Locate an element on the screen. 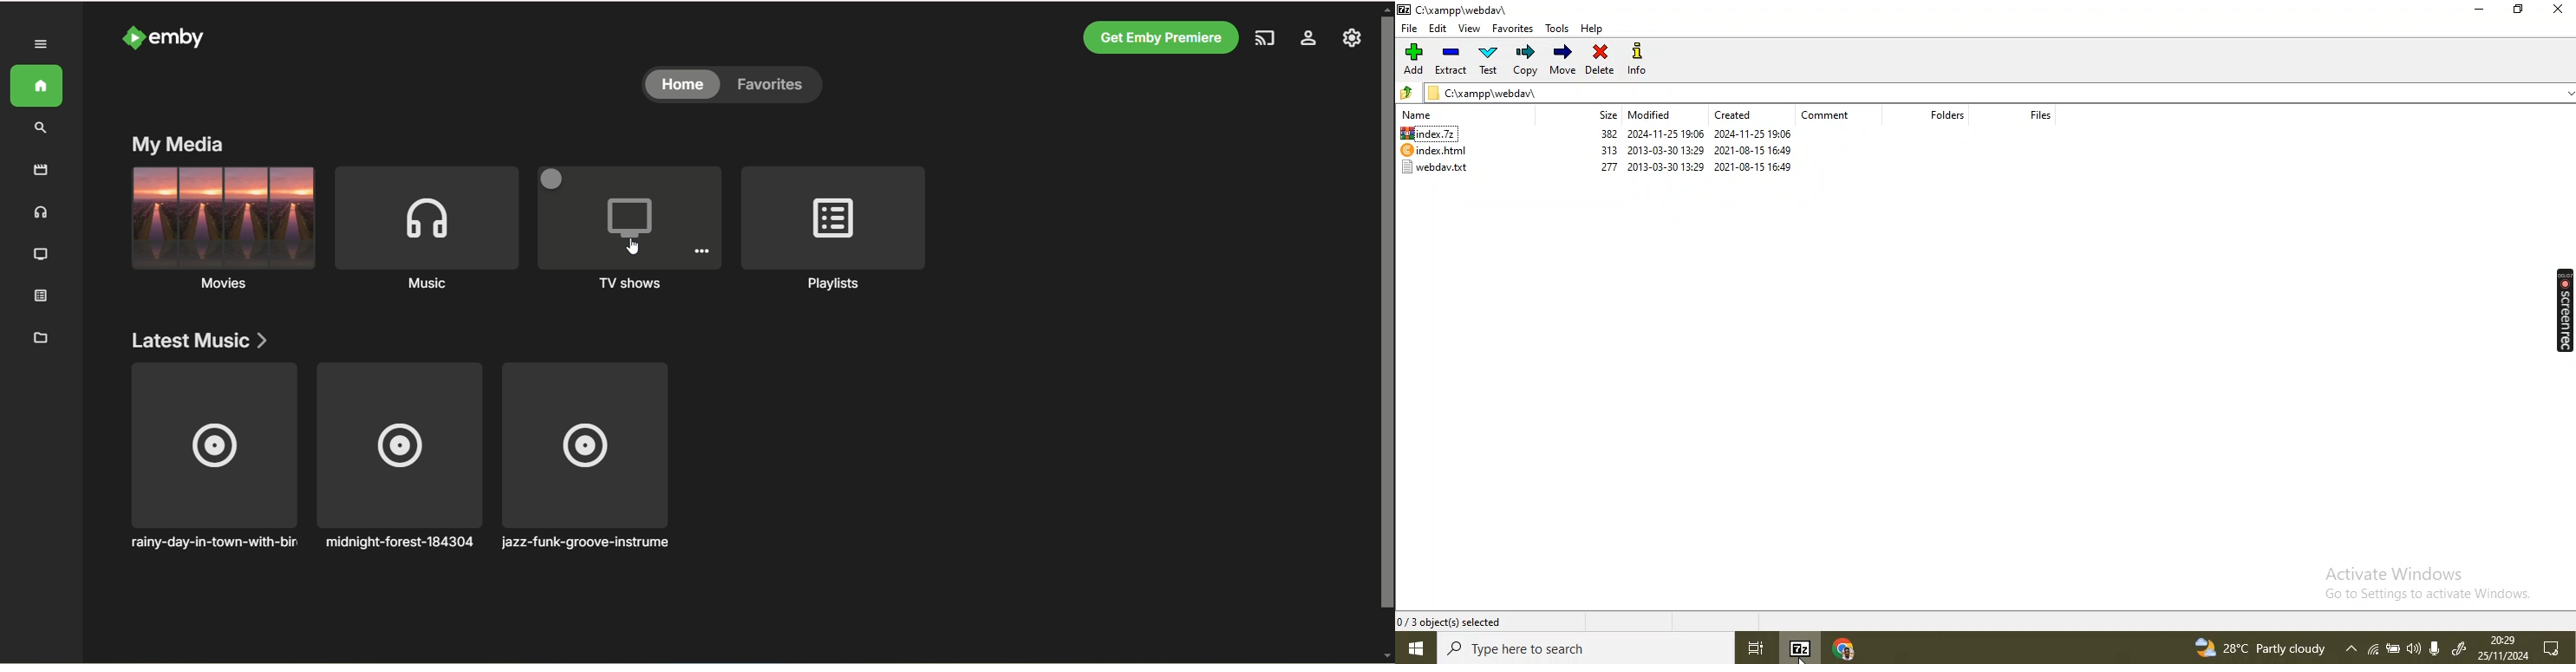 This screenshot has height=672, width=2576. search is located at coordinates (41, 128).